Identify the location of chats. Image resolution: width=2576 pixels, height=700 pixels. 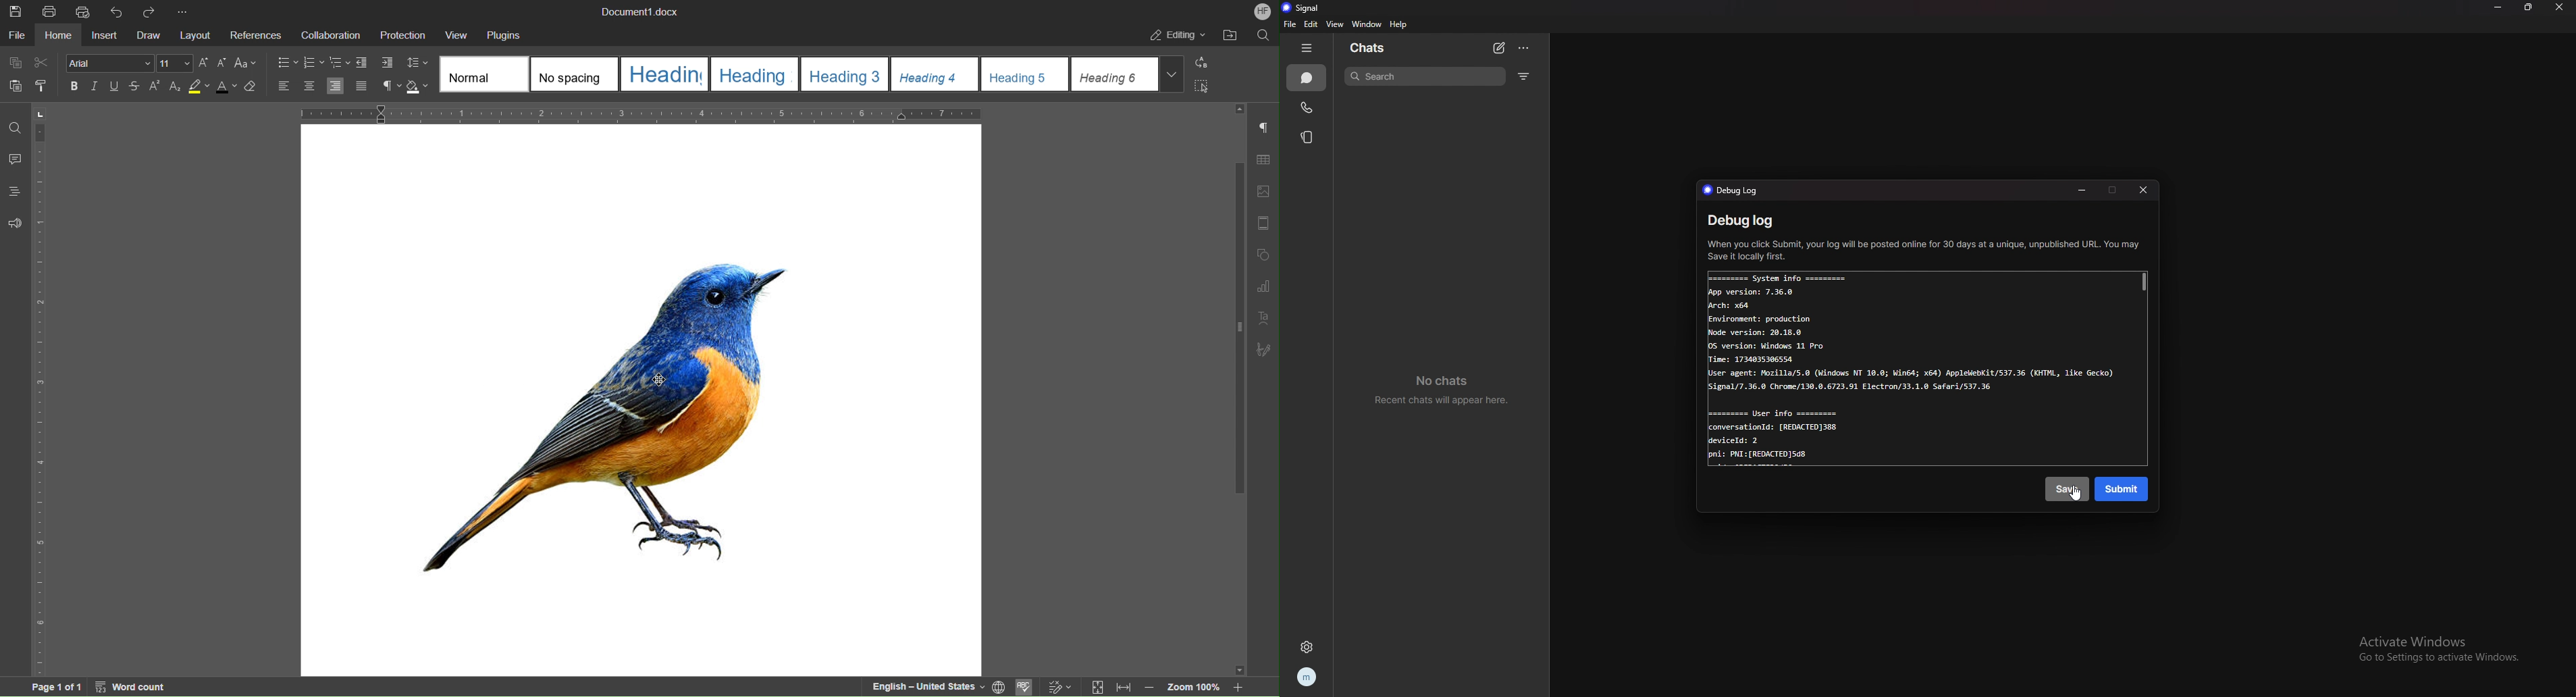
(1307, 78).